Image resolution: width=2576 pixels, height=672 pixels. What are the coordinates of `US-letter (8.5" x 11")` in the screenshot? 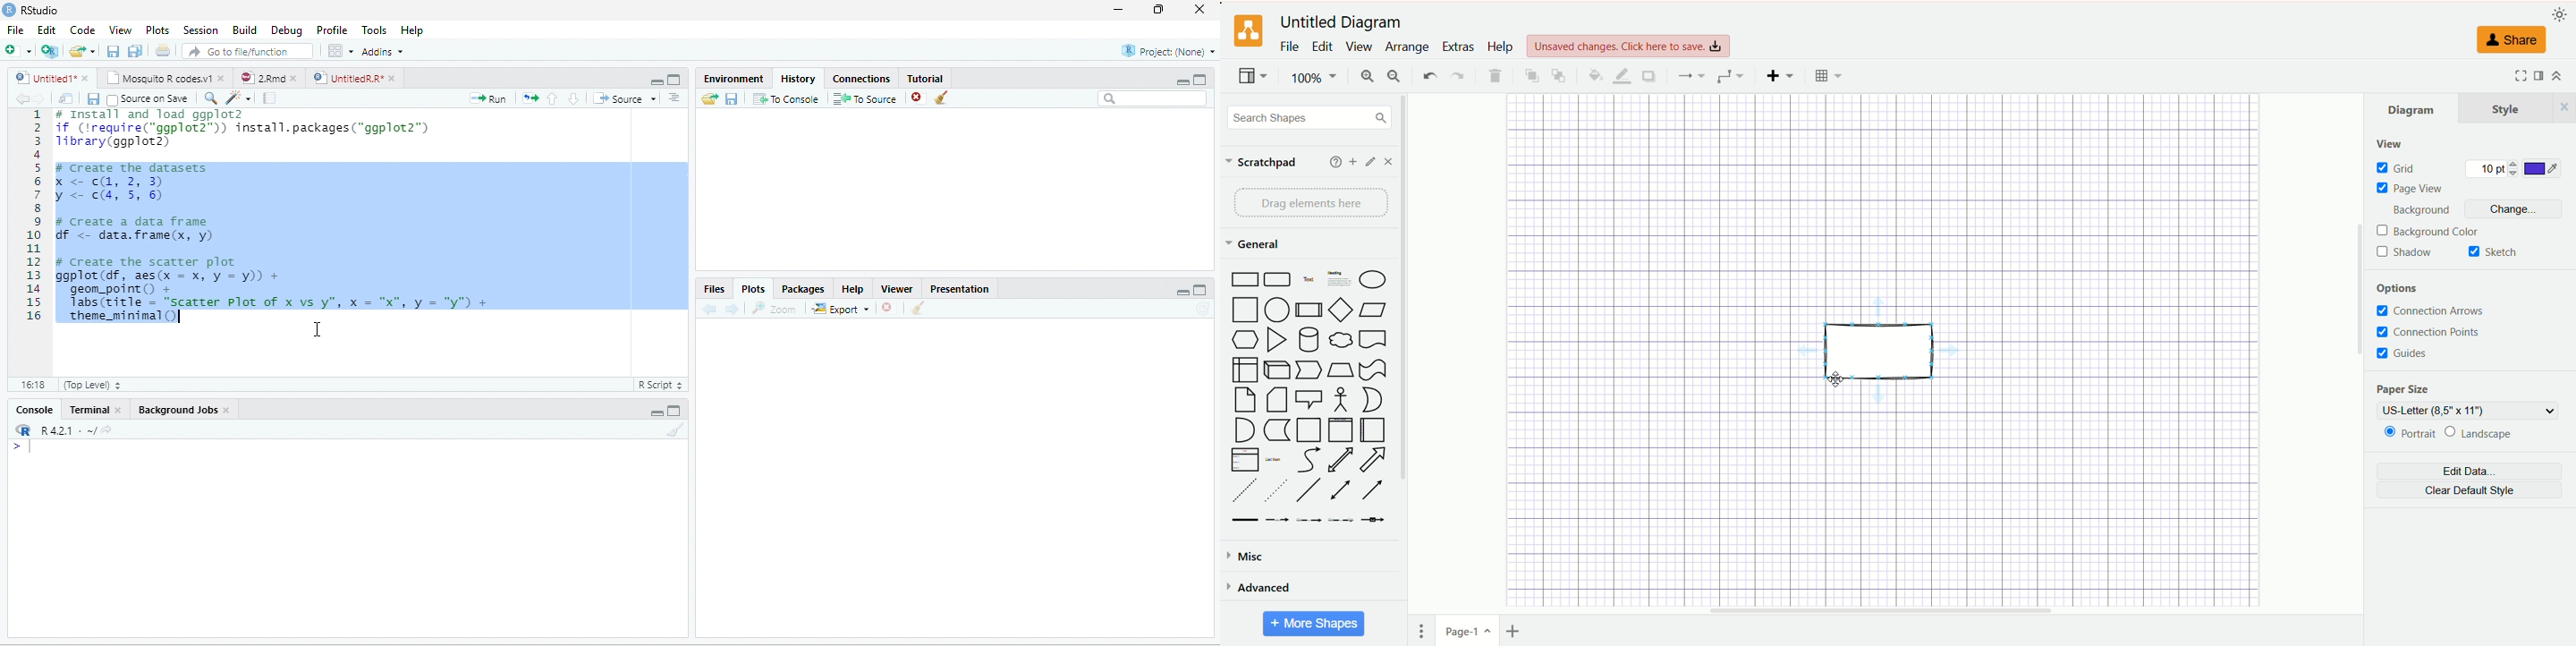 It's located at (2467, 410).